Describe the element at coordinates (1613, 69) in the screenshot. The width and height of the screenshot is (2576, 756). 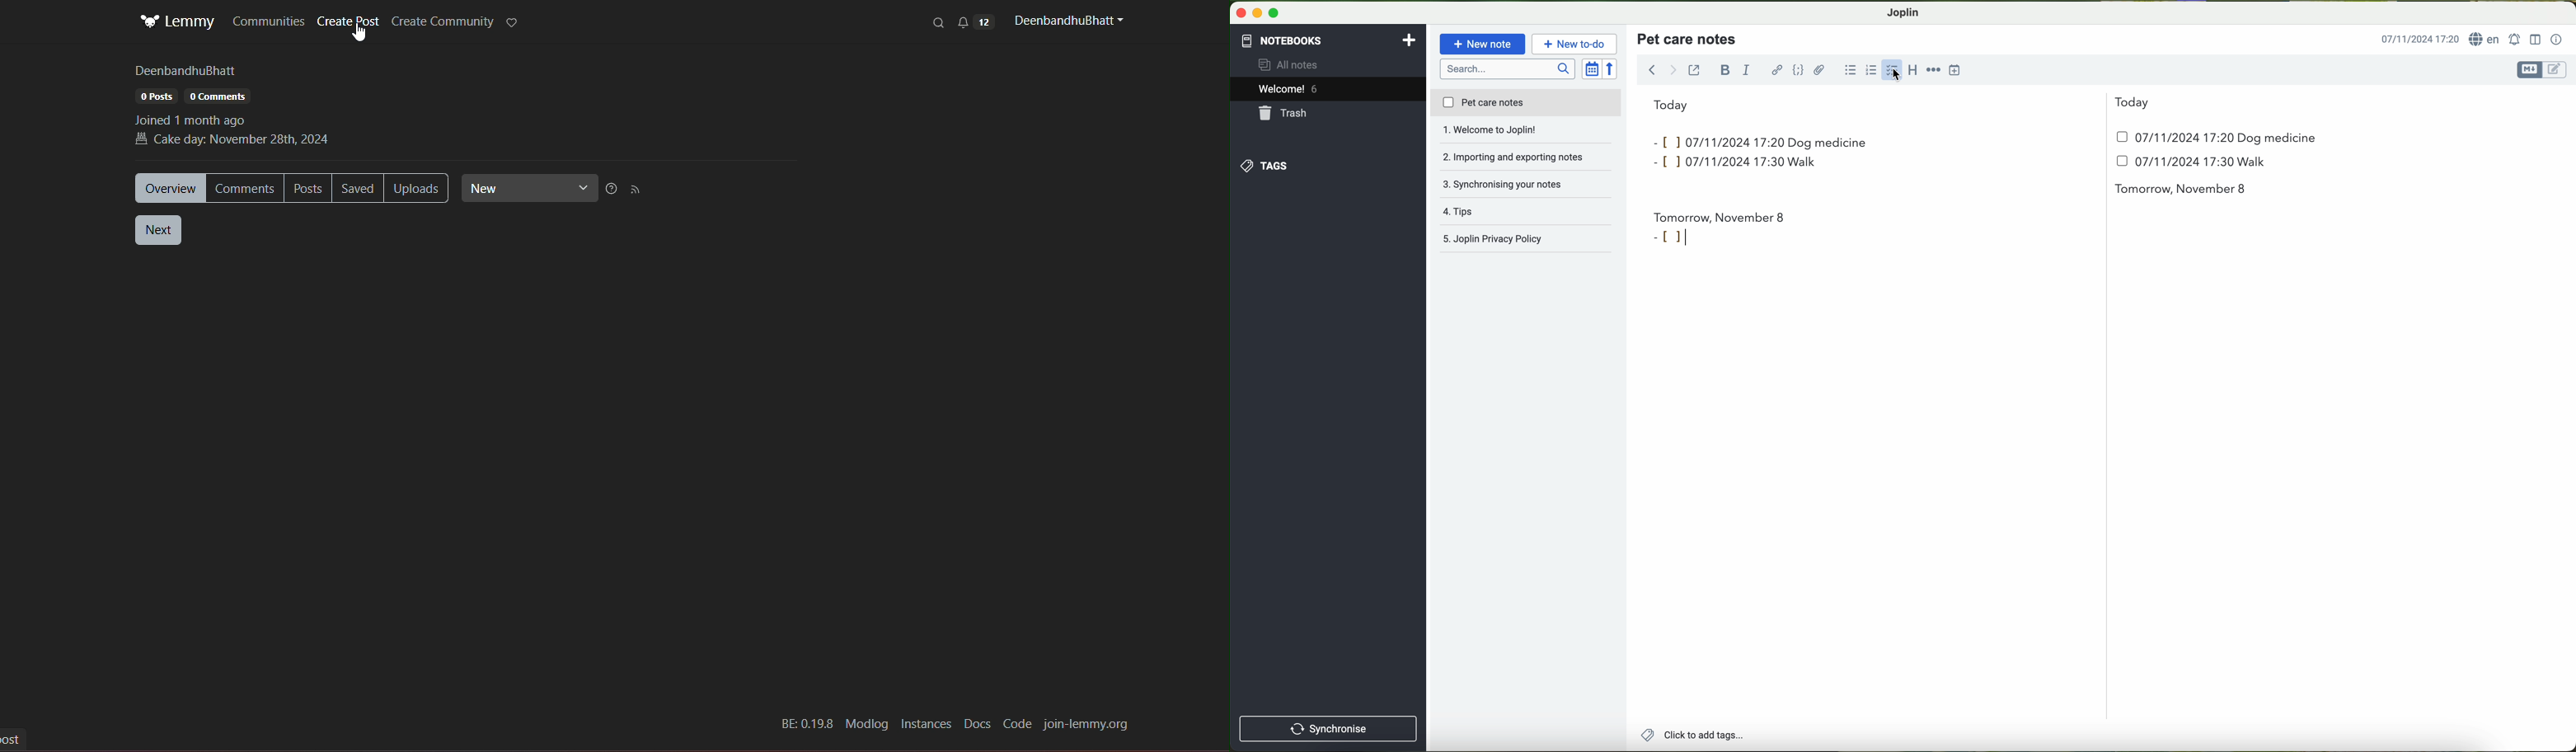
I see `reverse sort order` at that location.